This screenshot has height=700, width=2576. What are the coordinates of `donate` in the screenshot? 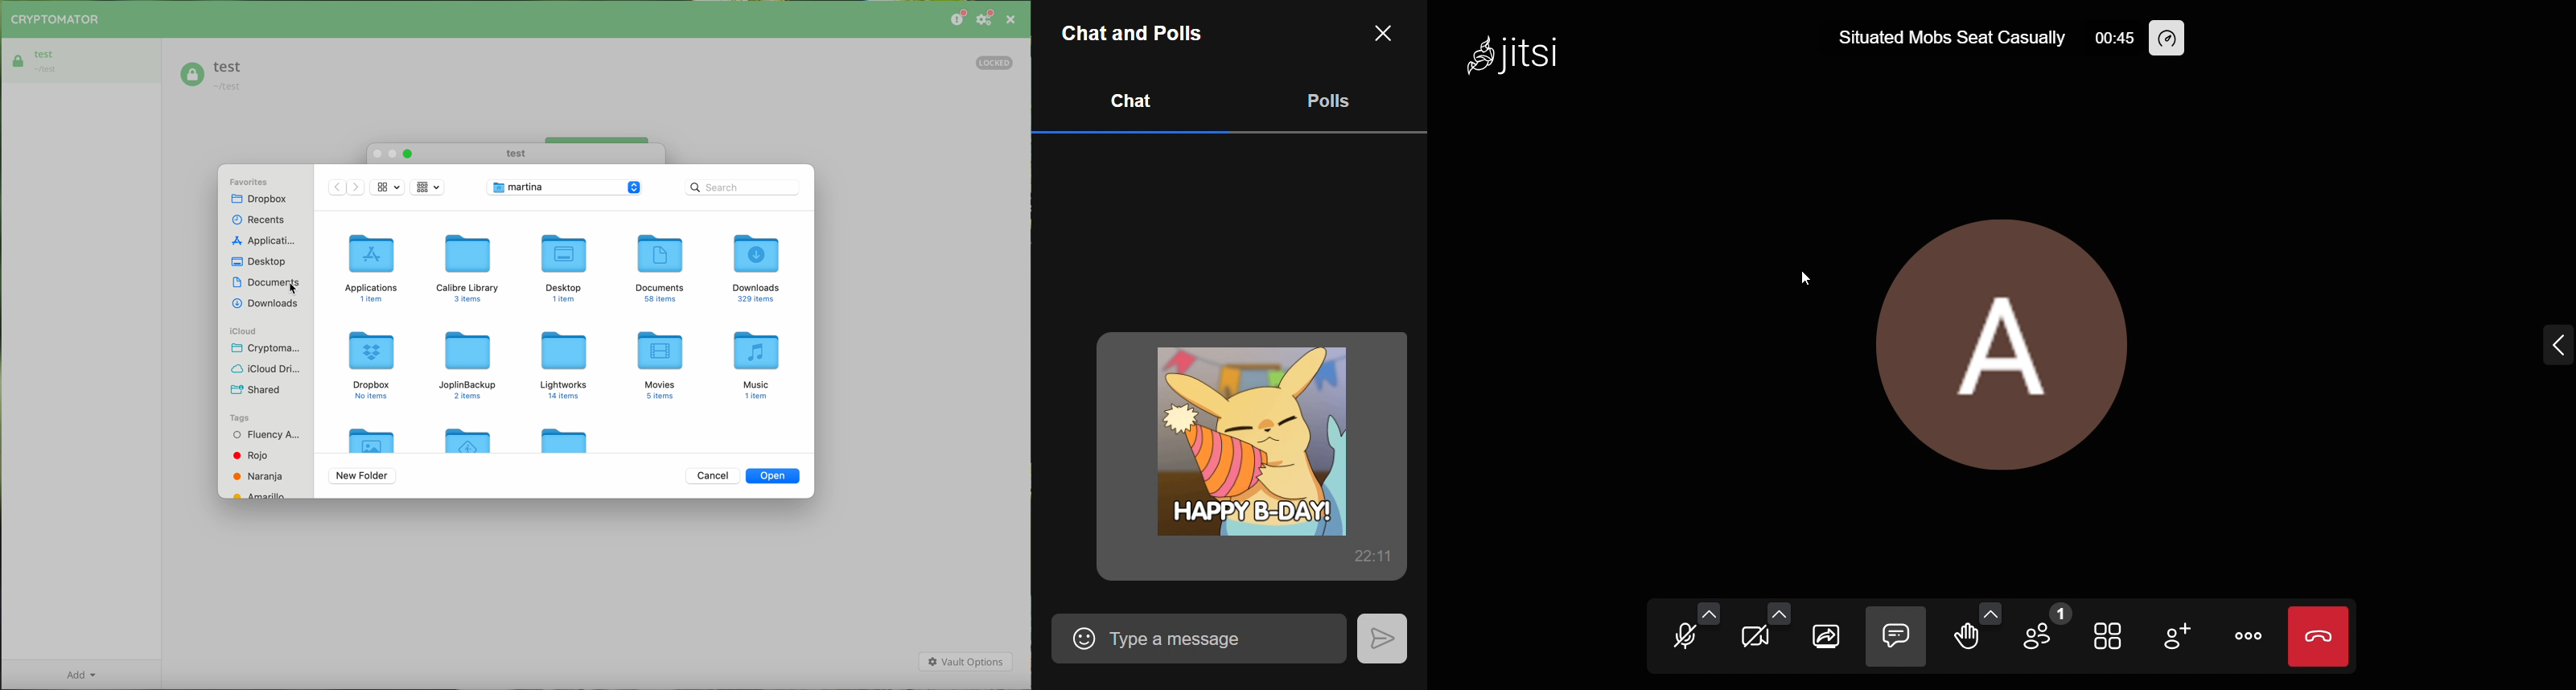 It's located at (958, 19).